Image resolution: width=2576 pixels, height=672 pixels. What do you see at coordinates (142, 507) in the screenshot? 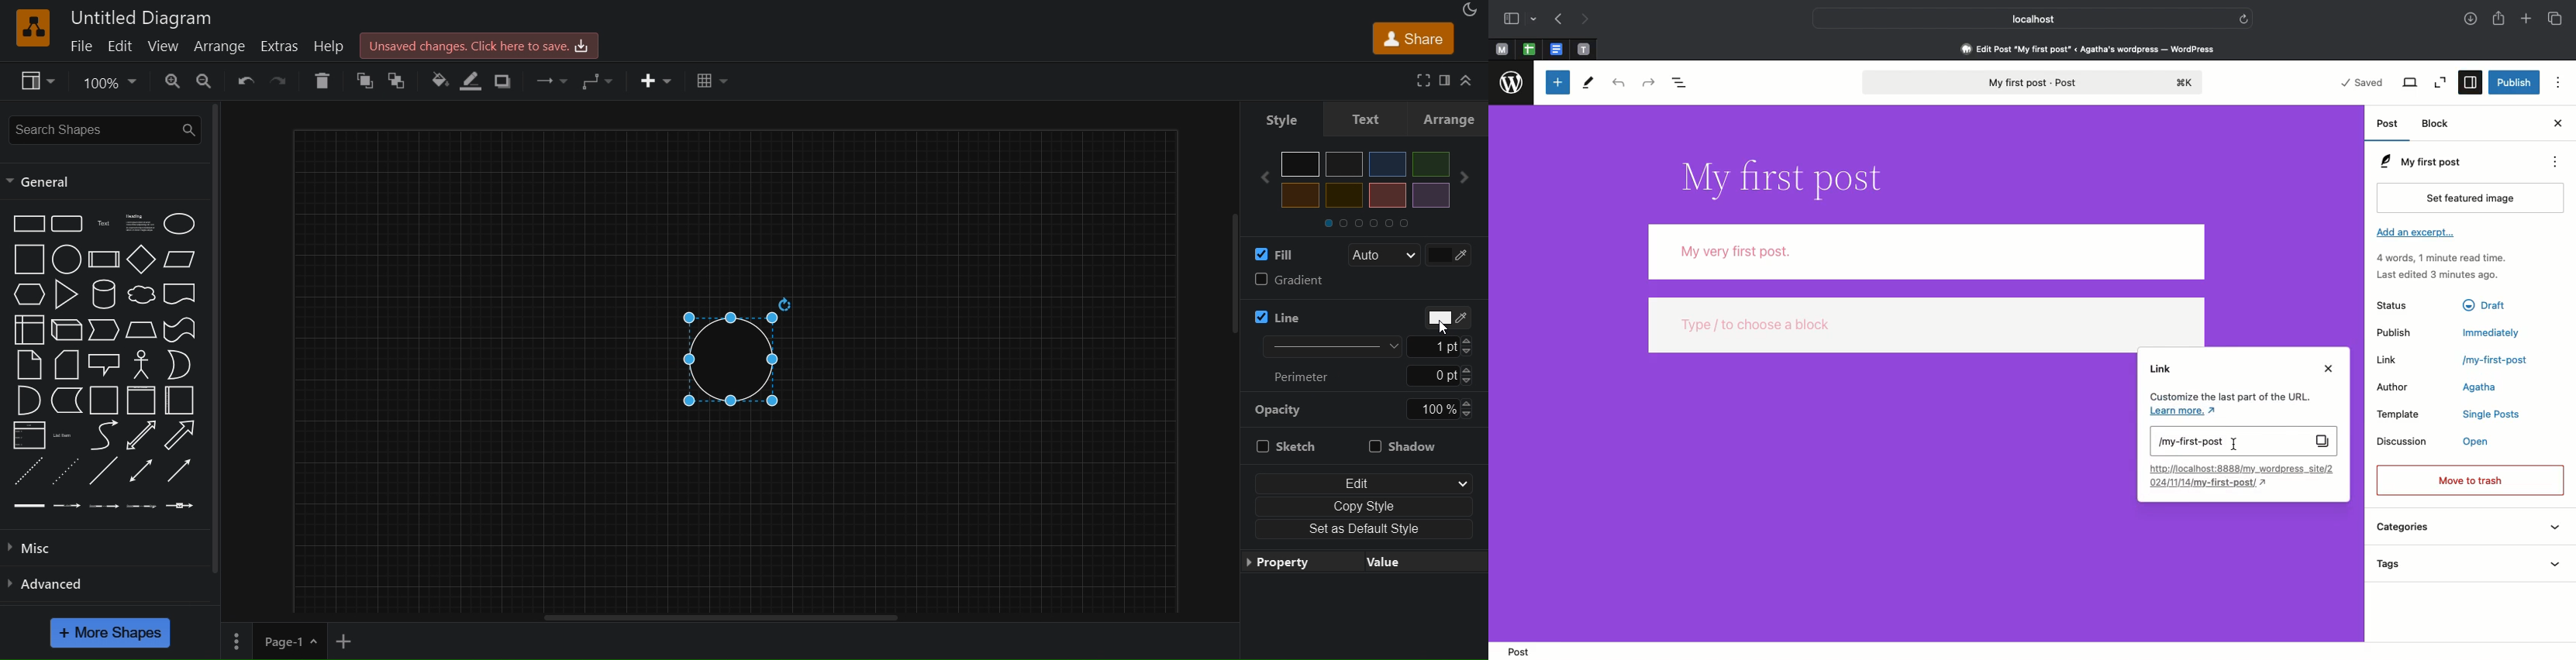
I see `connector 4` at bounding box center [142, 507].